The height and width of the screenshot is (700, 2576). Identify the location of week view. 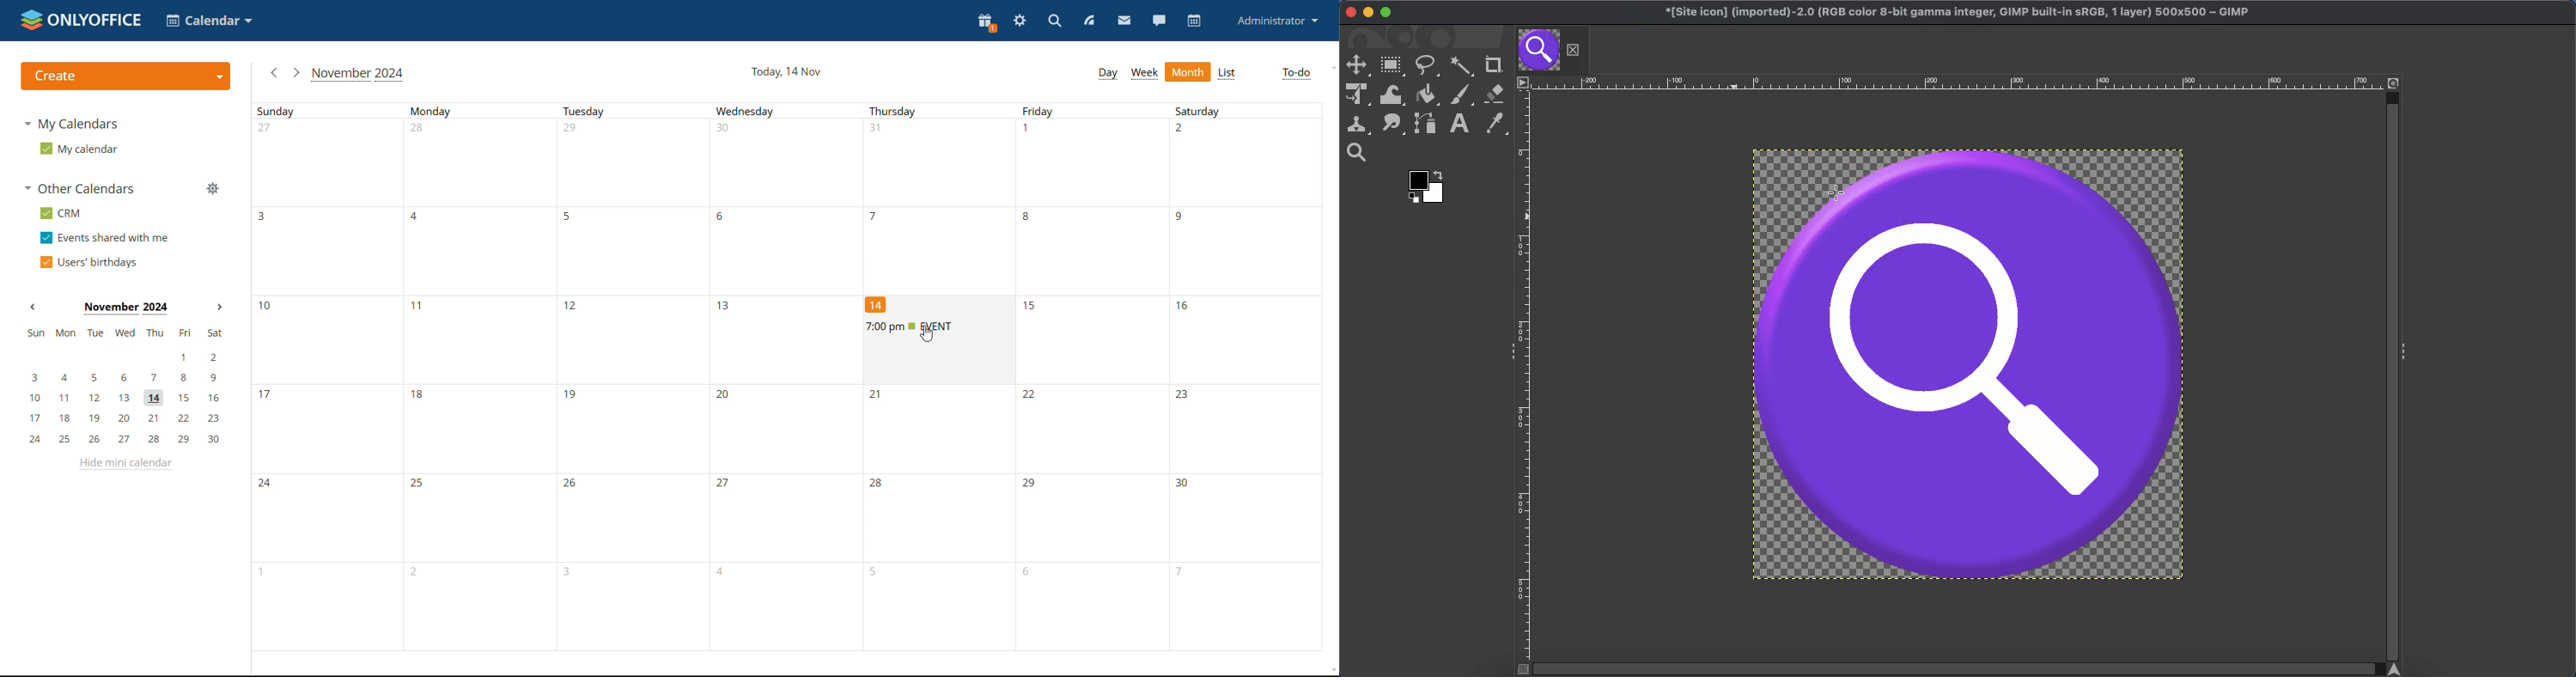
(1144, 73).